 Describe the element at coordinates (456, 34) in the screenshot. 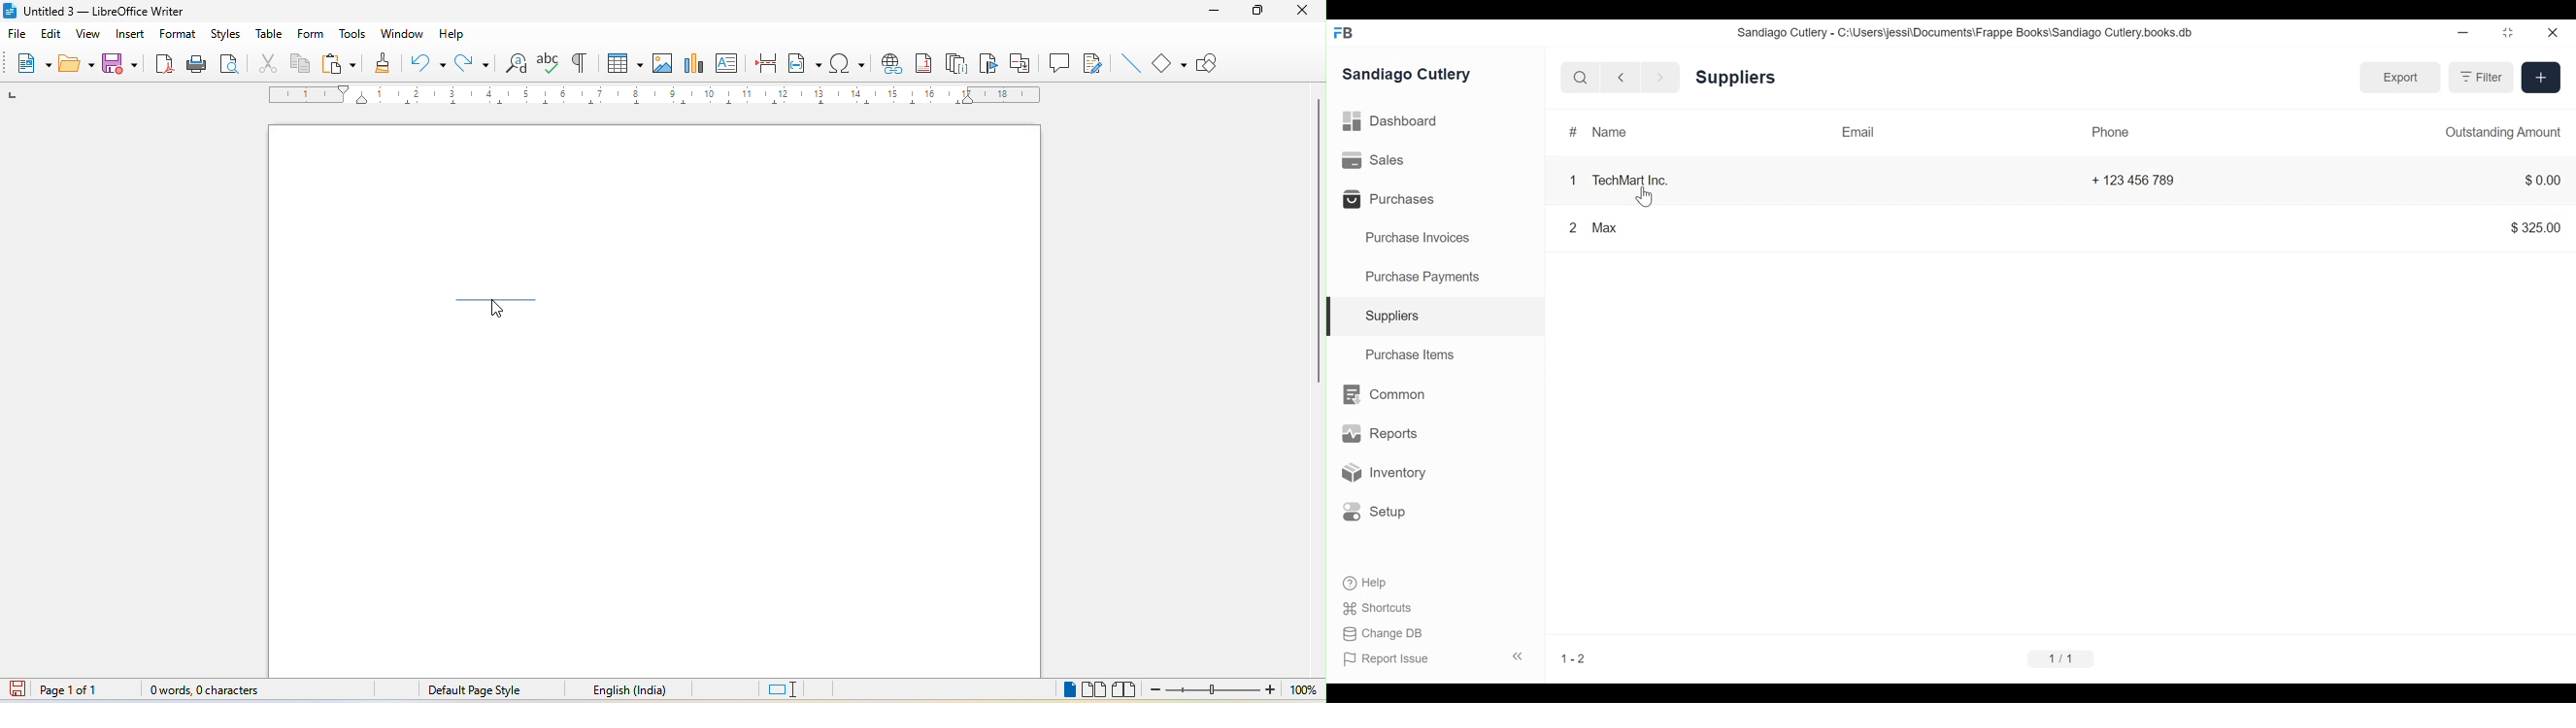

I see `help` at that location.